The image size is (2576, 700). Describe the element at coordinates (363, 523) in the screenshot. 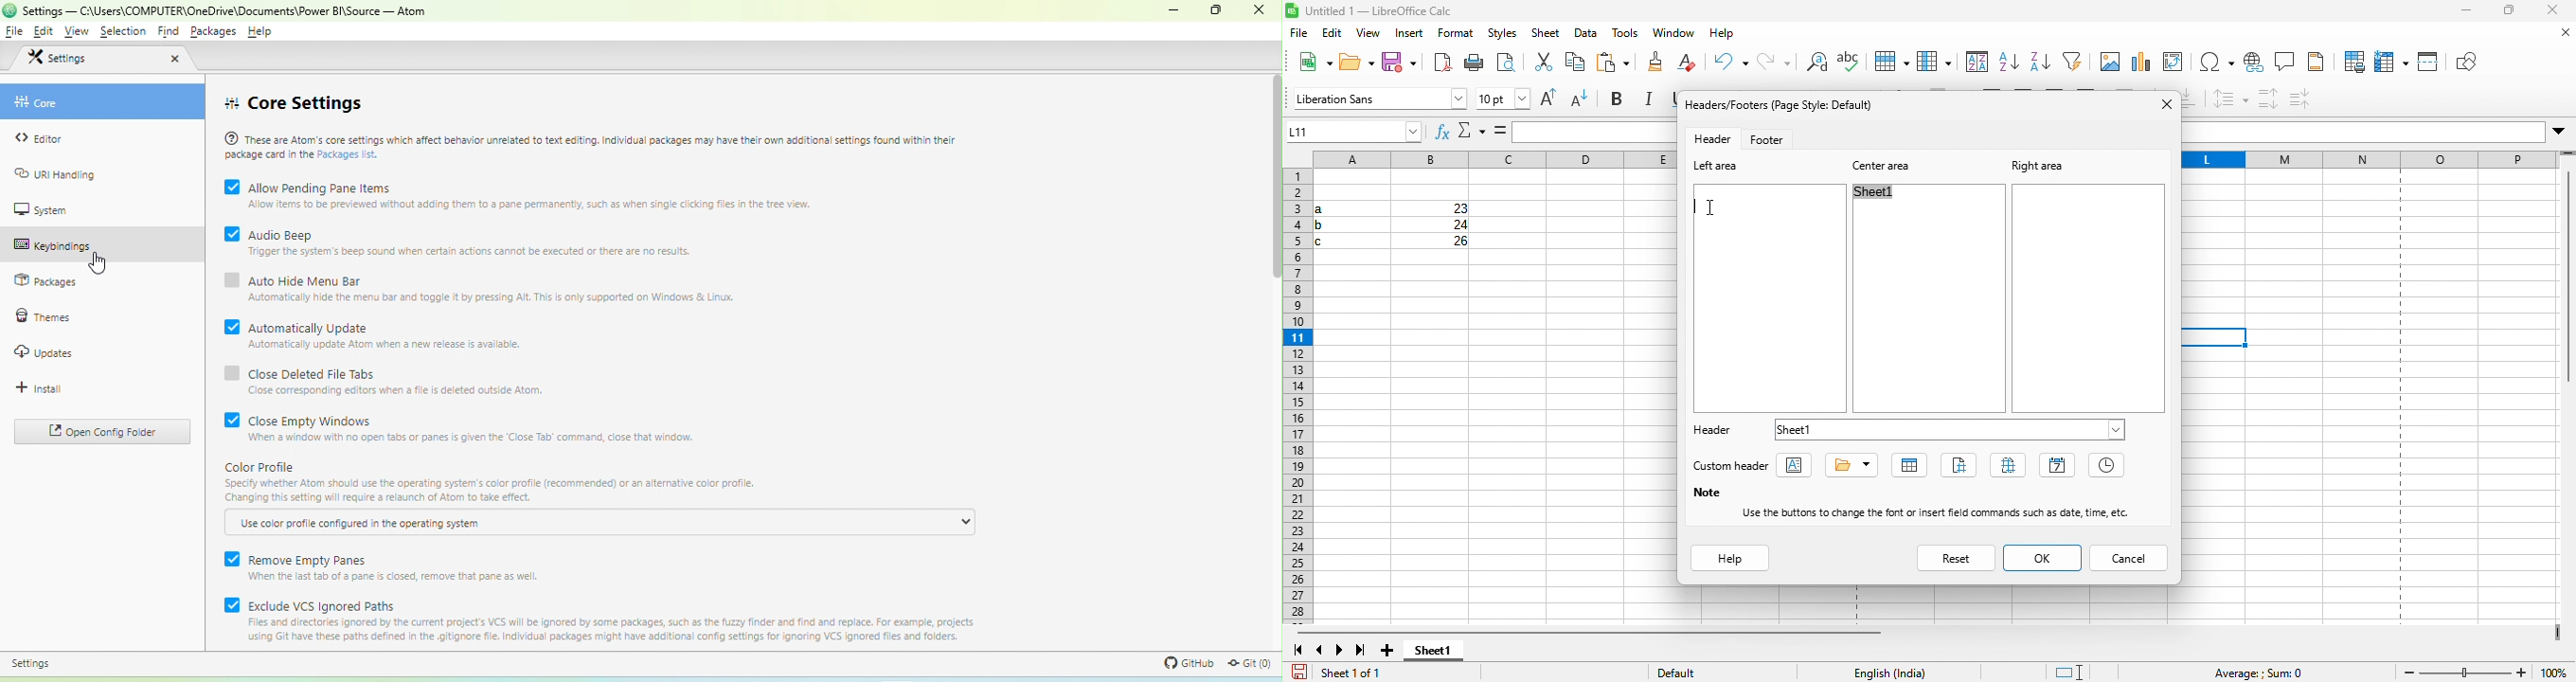

I see `use color profile configured in the operating system` at that location.